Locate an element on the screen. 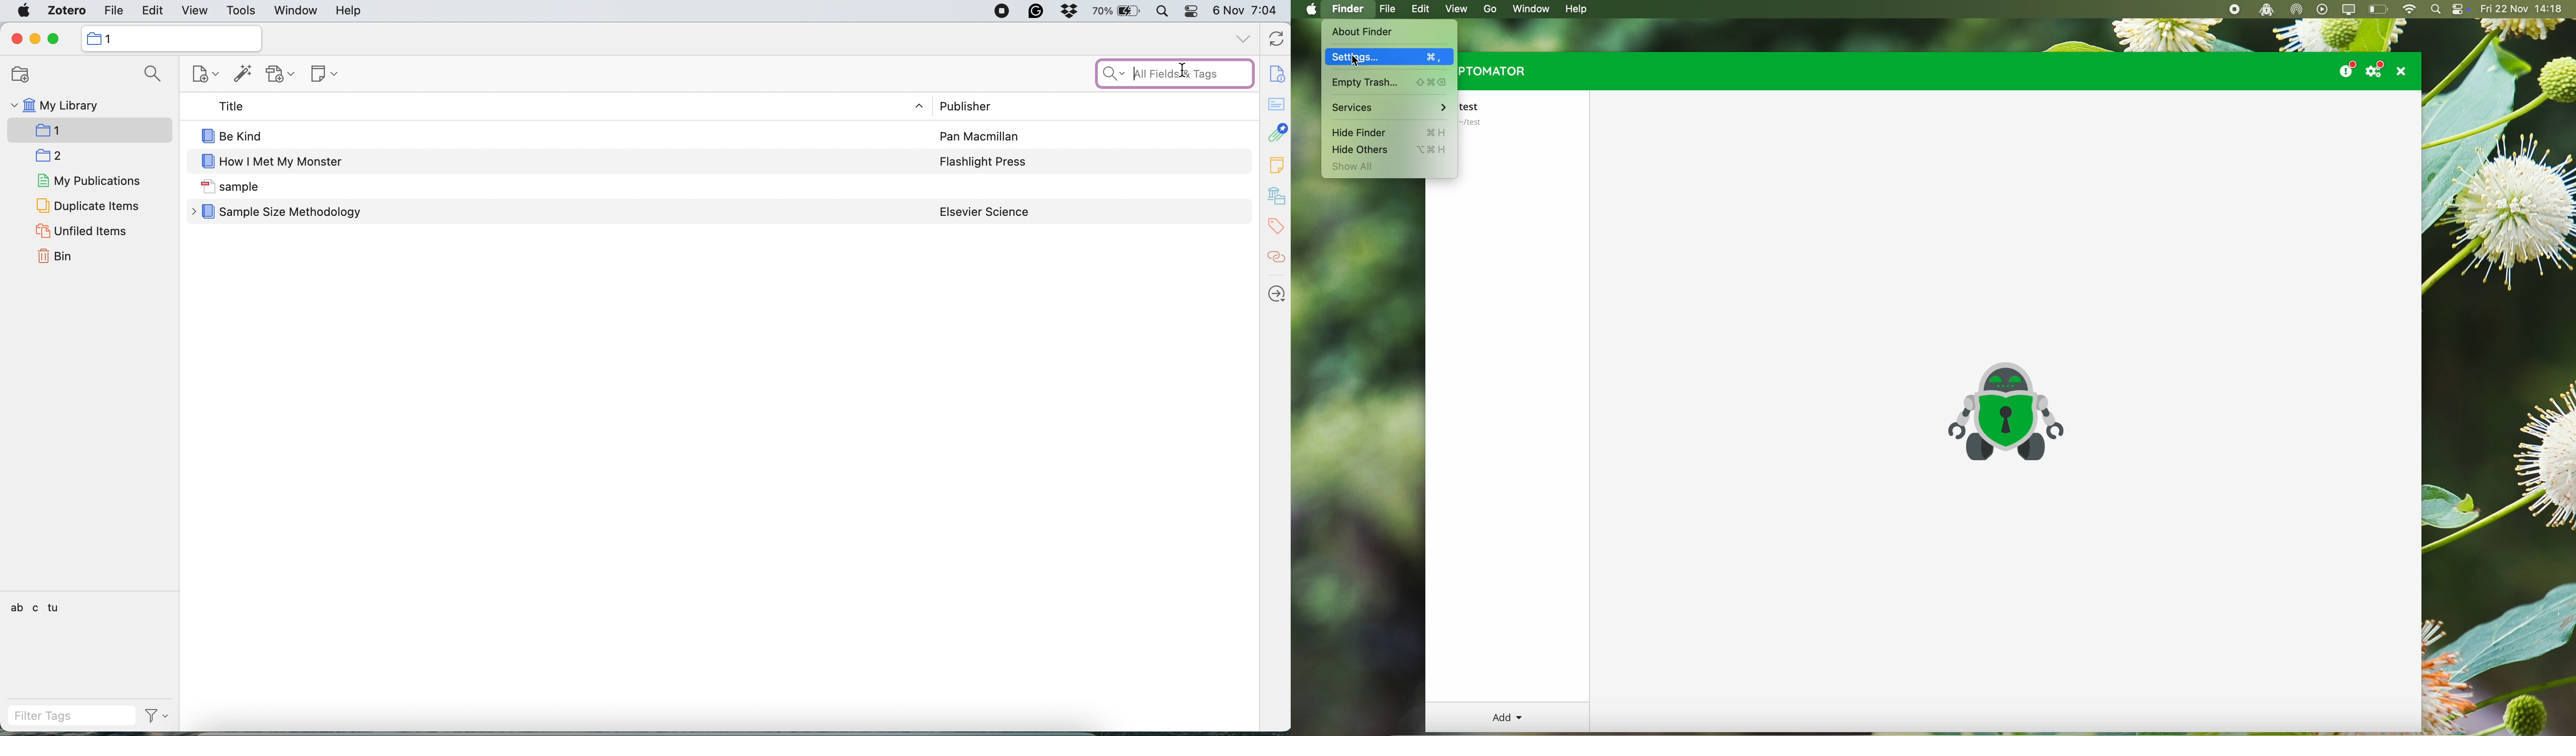 This screenshot has height=756, width=2576. minimise is located at coordinates (35, 39).